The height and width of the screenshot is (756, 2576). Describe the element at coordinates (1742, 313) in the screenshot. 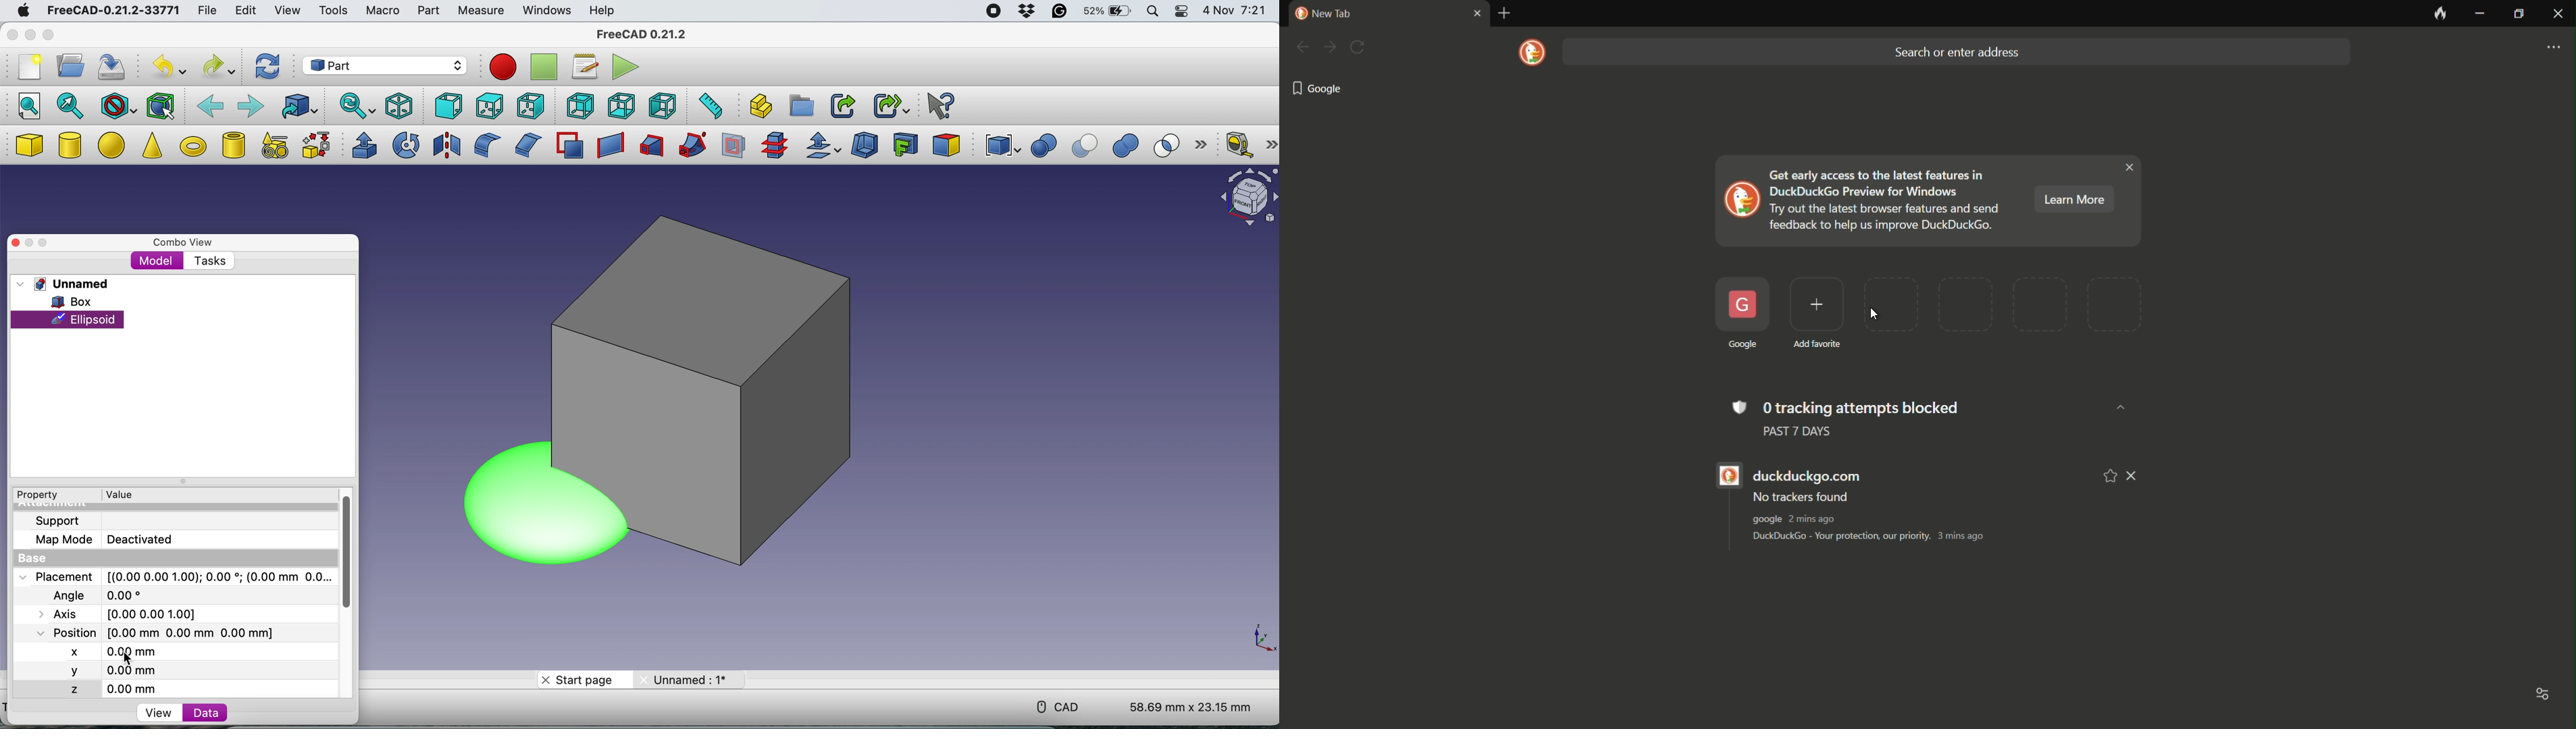

I see `created favorite` at that location.